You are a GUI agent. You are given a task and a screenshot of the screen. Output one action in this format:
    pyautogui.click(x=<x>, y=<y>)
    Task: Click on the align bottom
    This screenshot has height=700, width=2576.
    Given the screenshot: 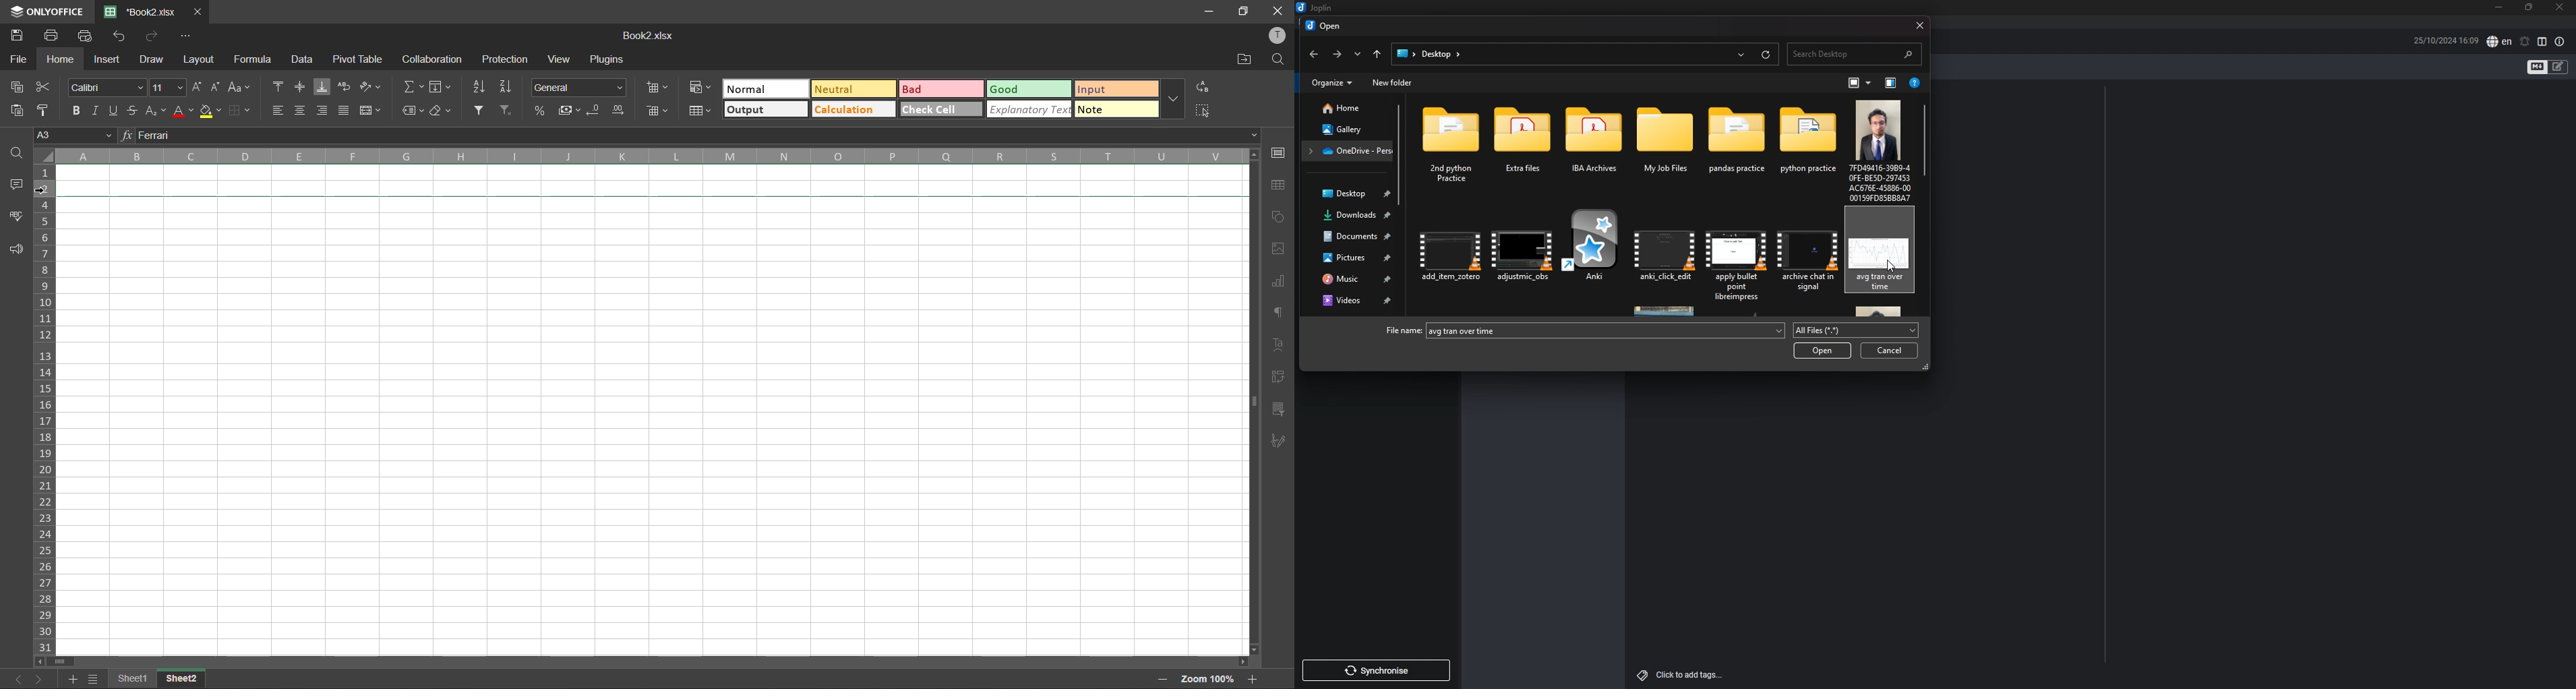 What is the action you would take?
    pyautogui.click(x=320, y=88)
    